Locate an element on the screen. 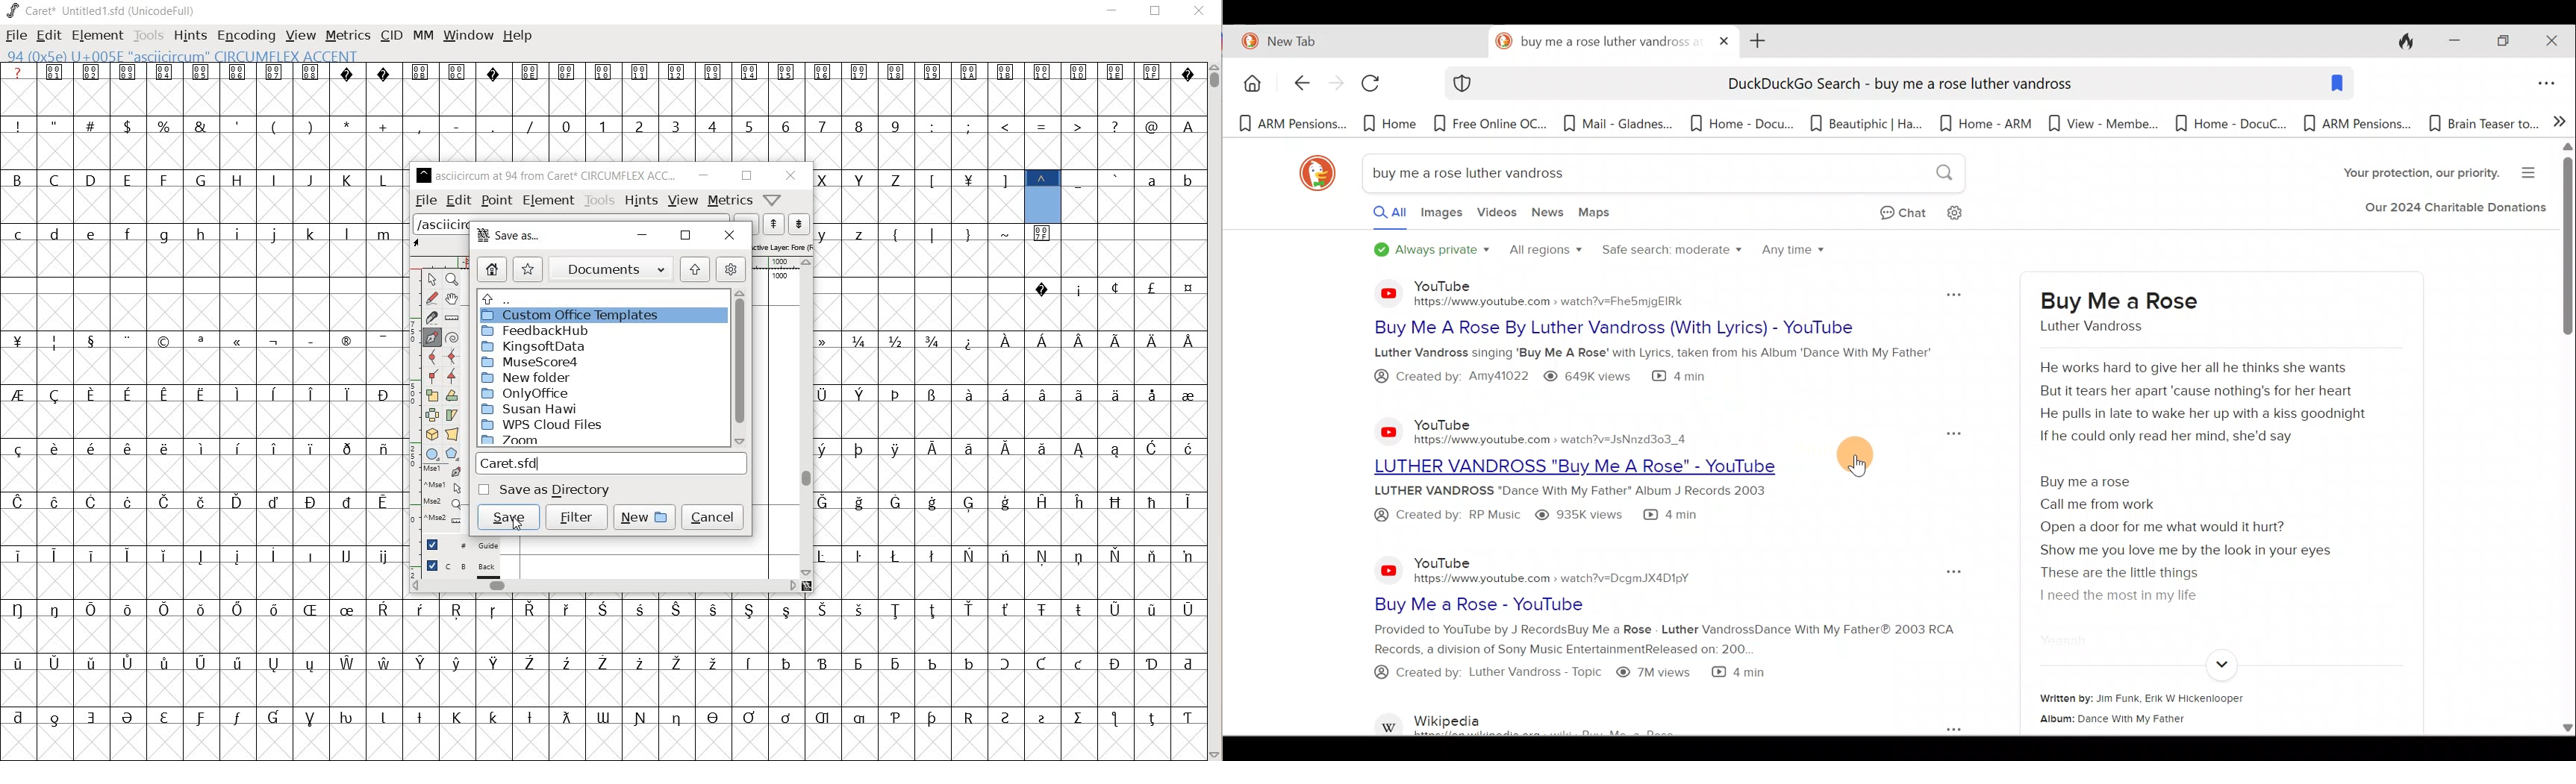  bookmark is located at coordinates (528, 269).